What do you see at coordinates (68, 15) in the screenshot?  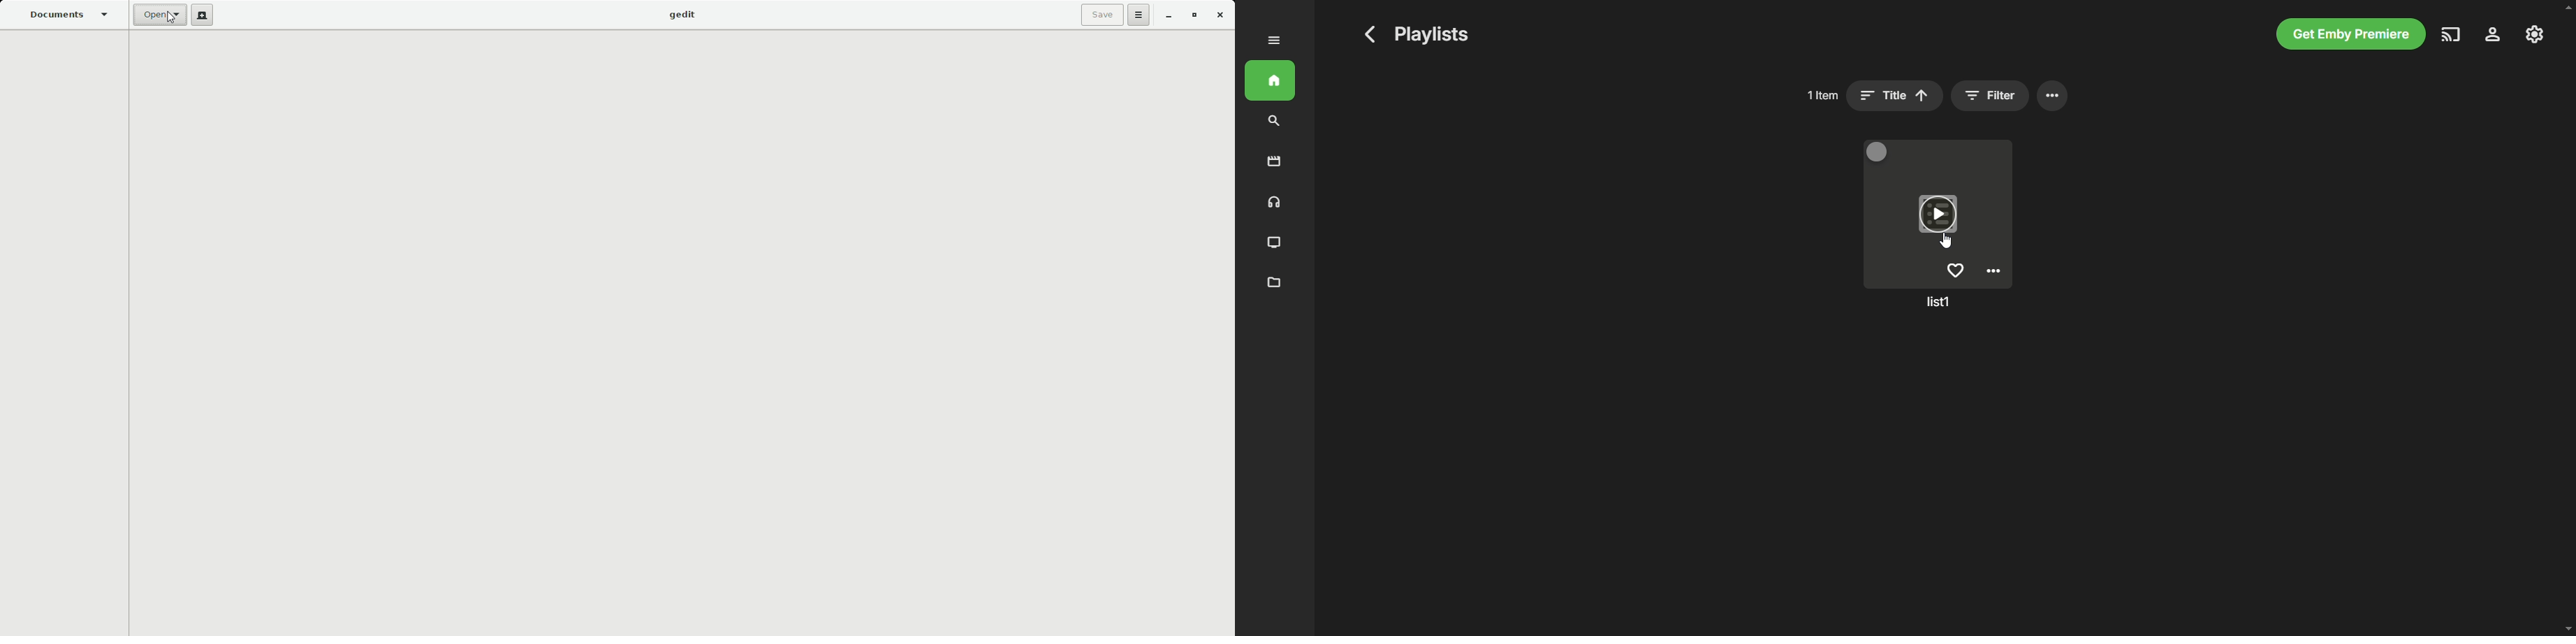 I see `Documents` at bounding box center [68, 15].